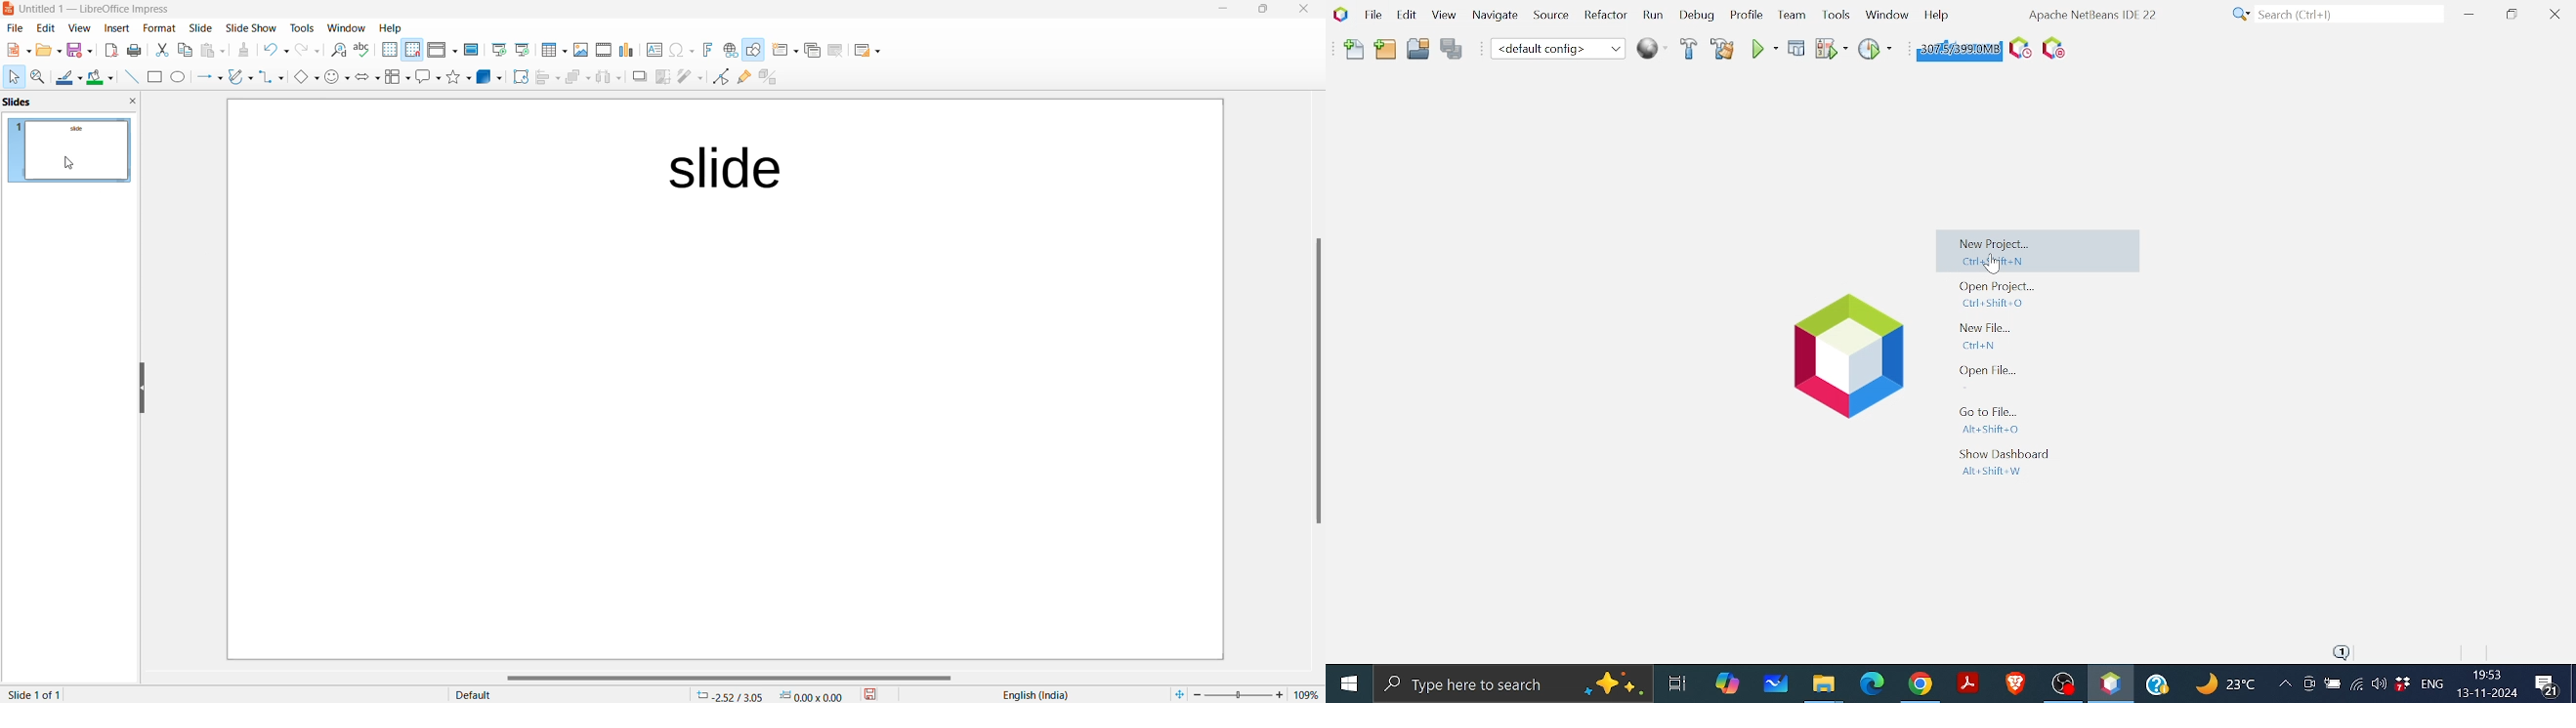  I want to click on slide show, so click(252, 29).